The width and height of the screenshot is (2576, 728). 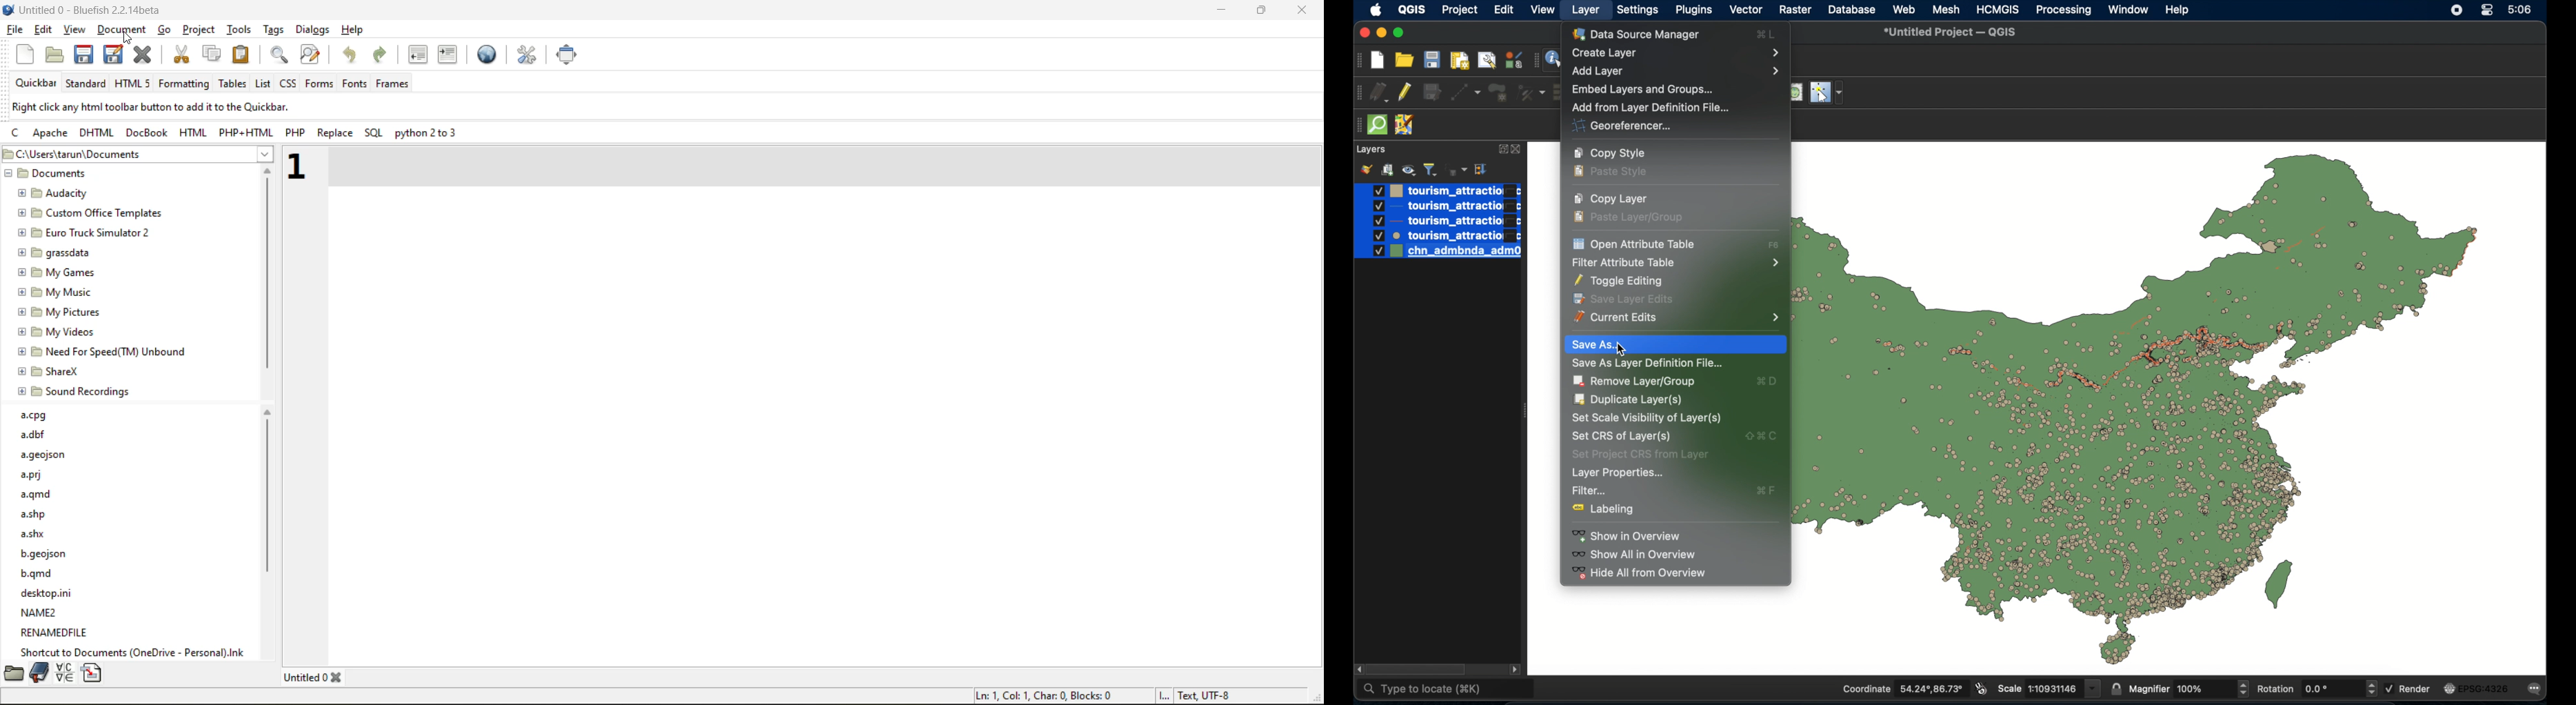 I want to click on HCMGIS, so click(x=1999, y=9).